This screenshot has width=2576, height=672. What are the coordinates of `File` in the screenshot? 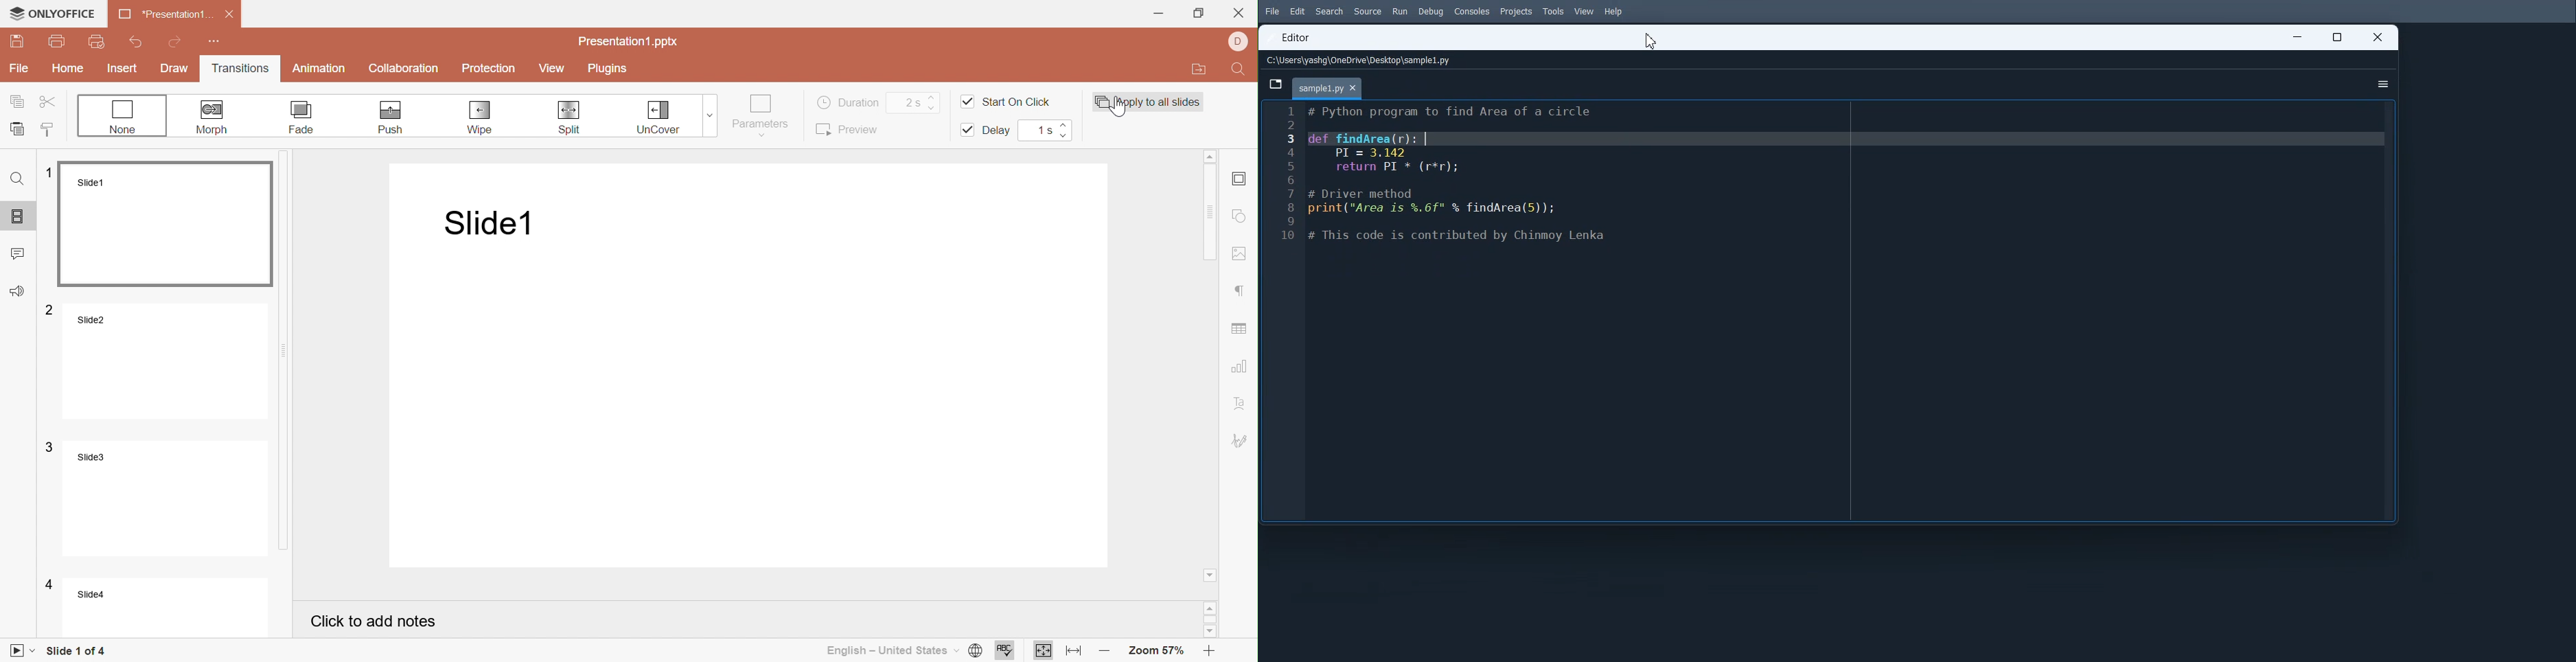 It's located at (1271, 11).